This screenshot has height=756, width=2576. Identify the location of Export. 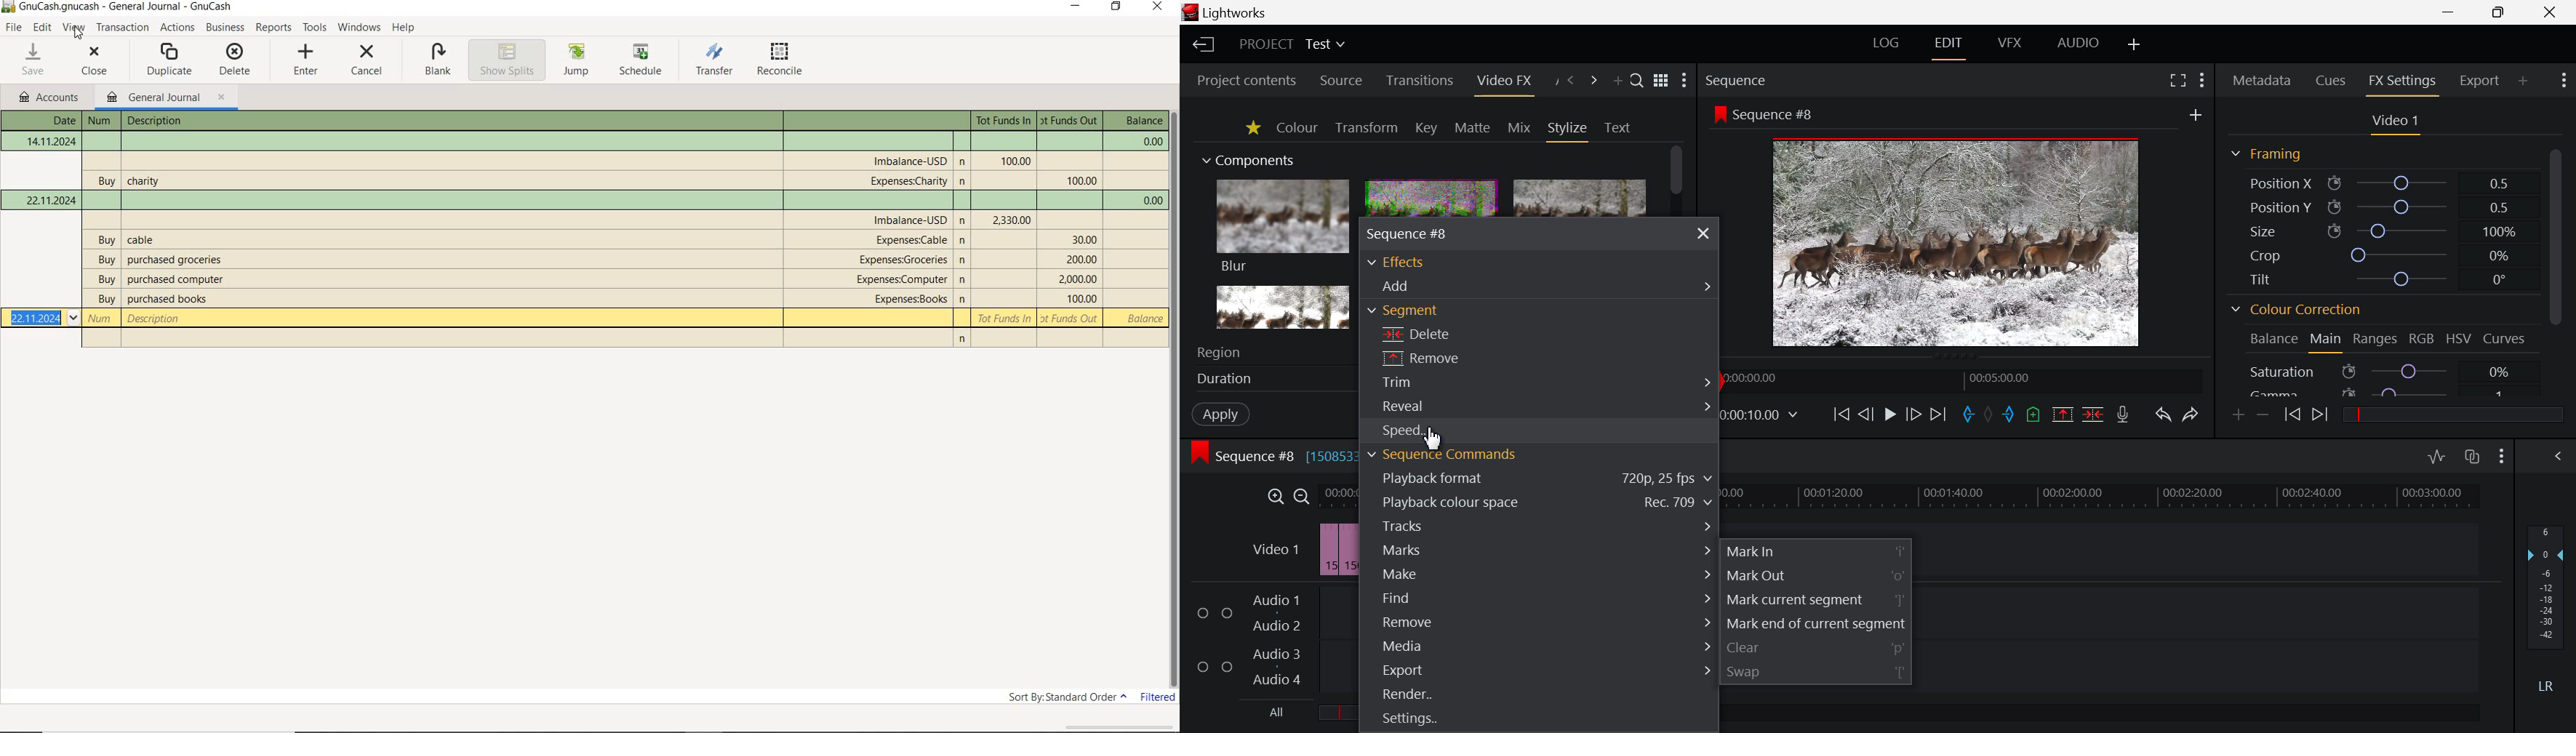
(1540, 670).